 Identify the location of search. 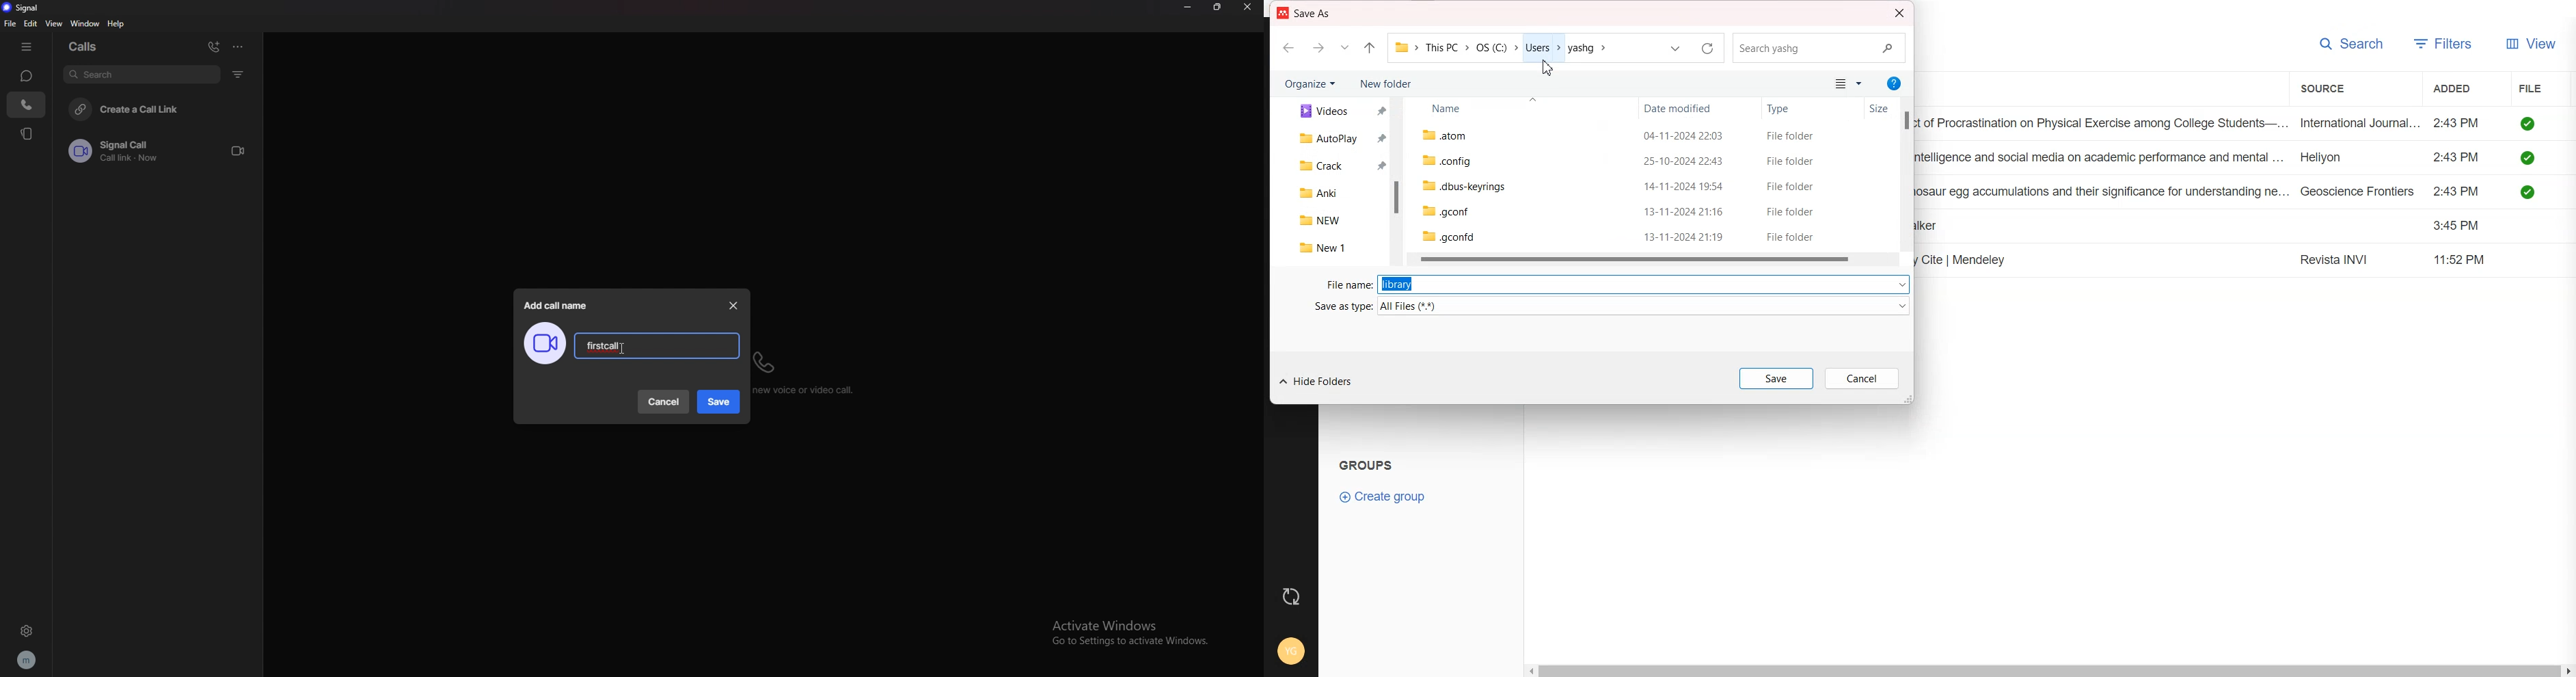
(142, 74).